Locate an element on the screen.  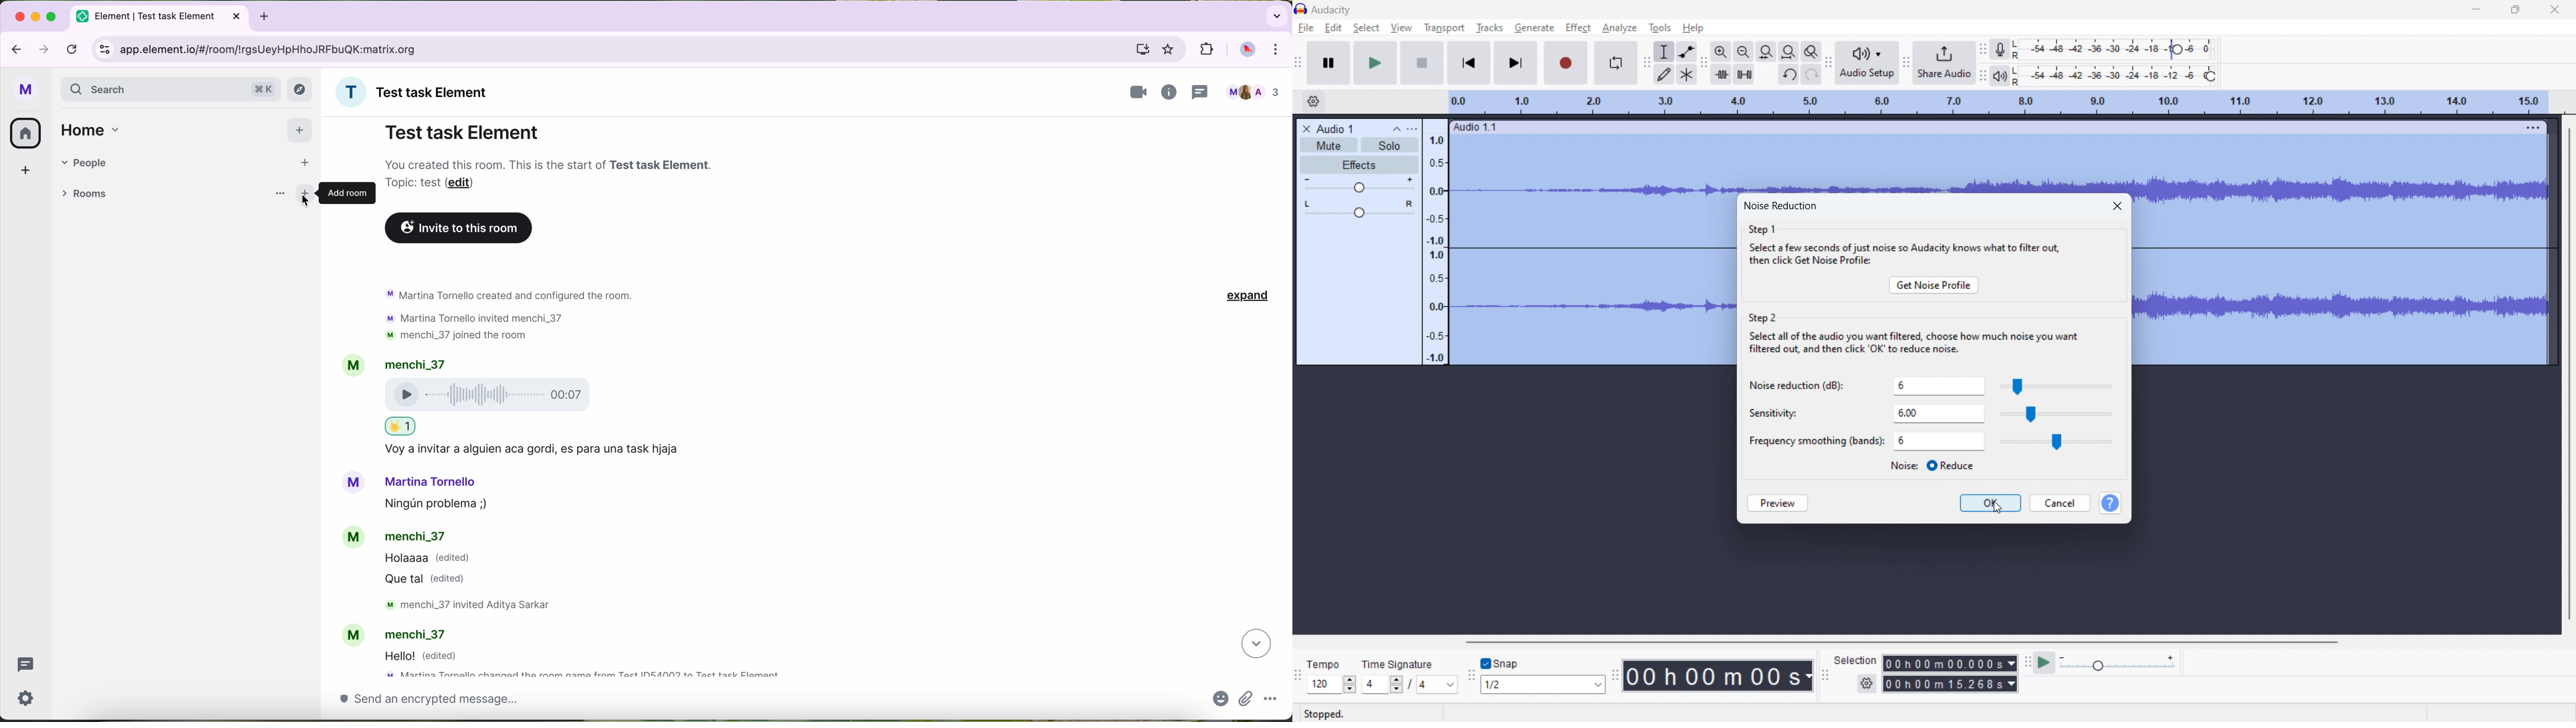
slider for sensitivity is located at coordinates (2056, 414).